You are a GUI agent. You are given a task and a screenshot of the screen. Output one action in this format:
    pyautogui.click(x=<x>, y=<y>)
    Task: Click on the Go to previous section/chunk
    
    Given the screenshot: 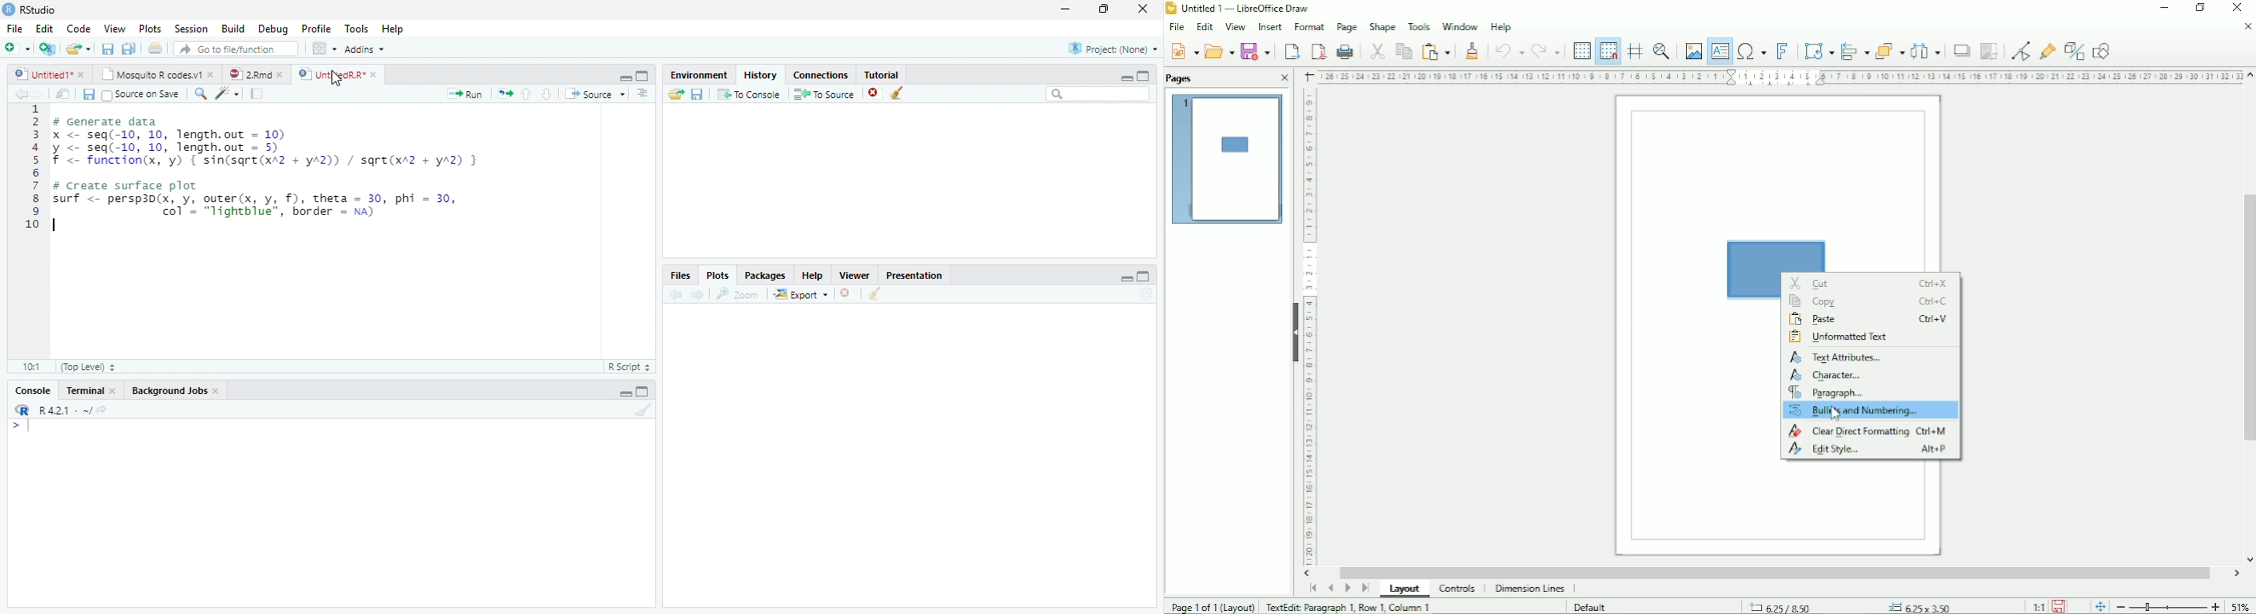 What is the action you would take?
    pyautogui.click(x=526, y=94)
    